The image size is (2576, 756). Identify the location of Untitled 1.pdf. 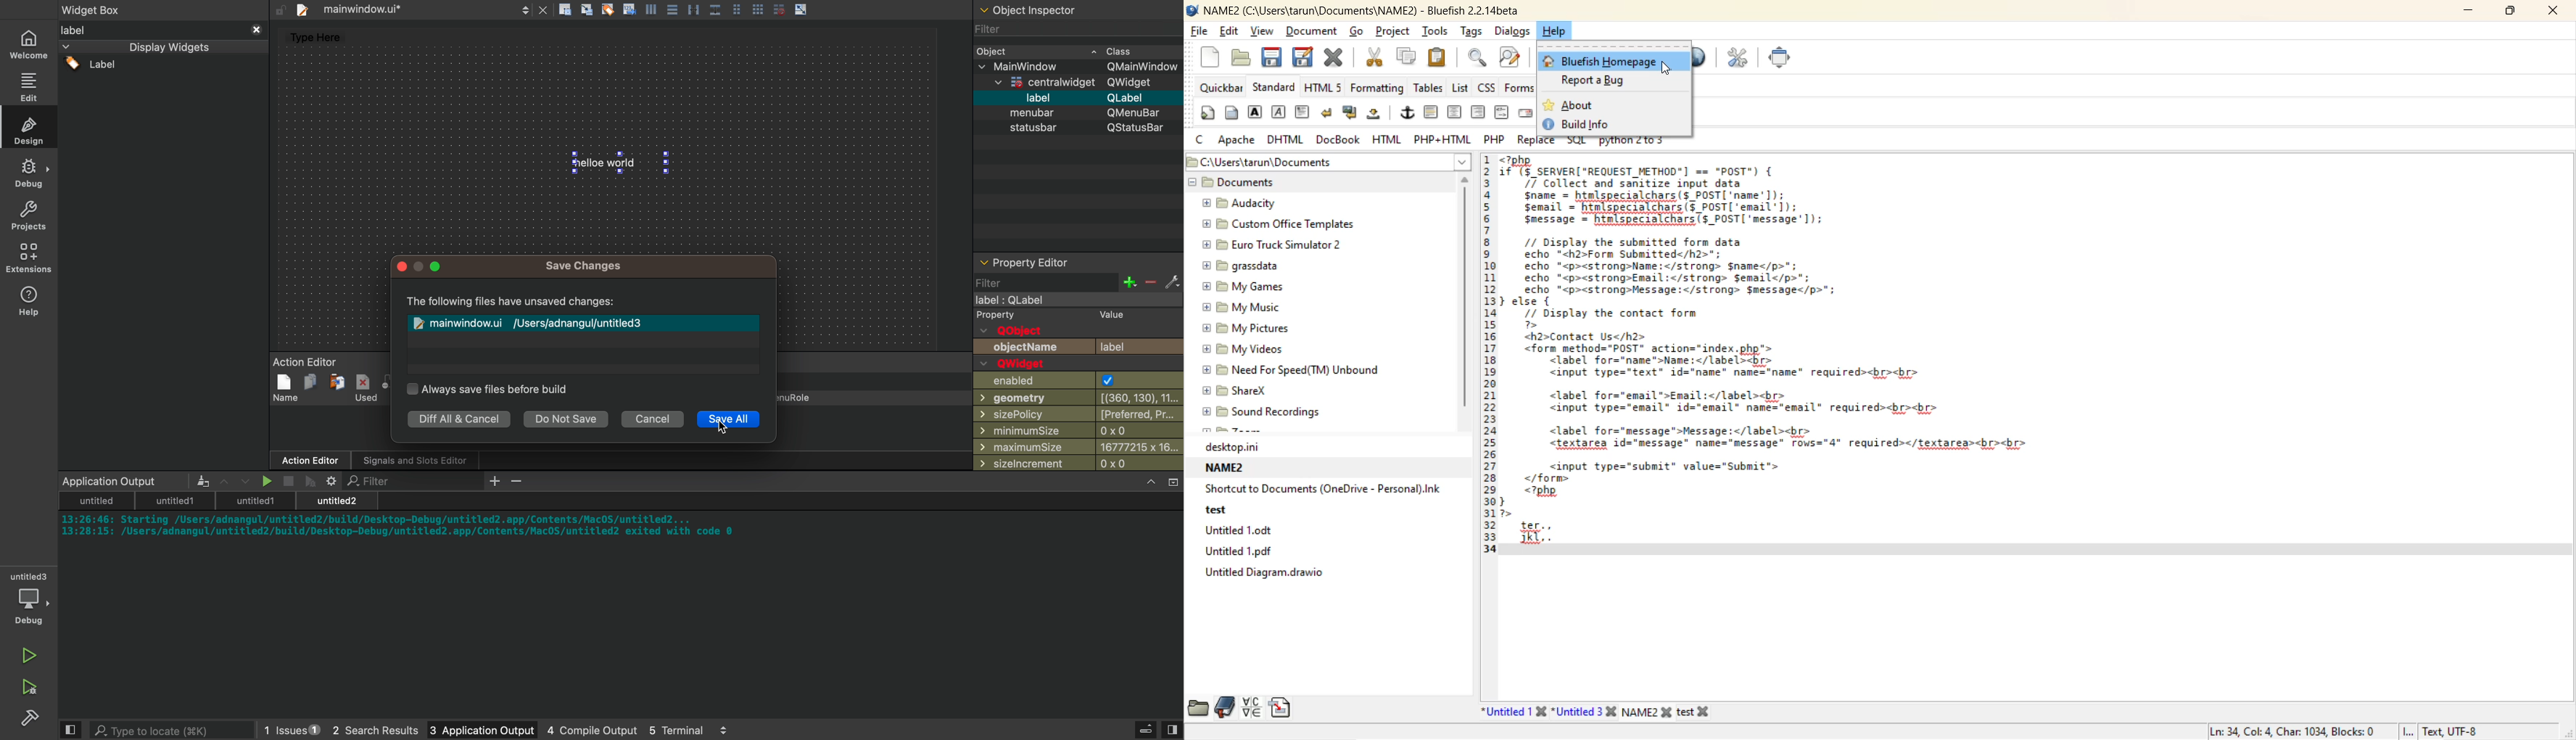
(1235, 551).